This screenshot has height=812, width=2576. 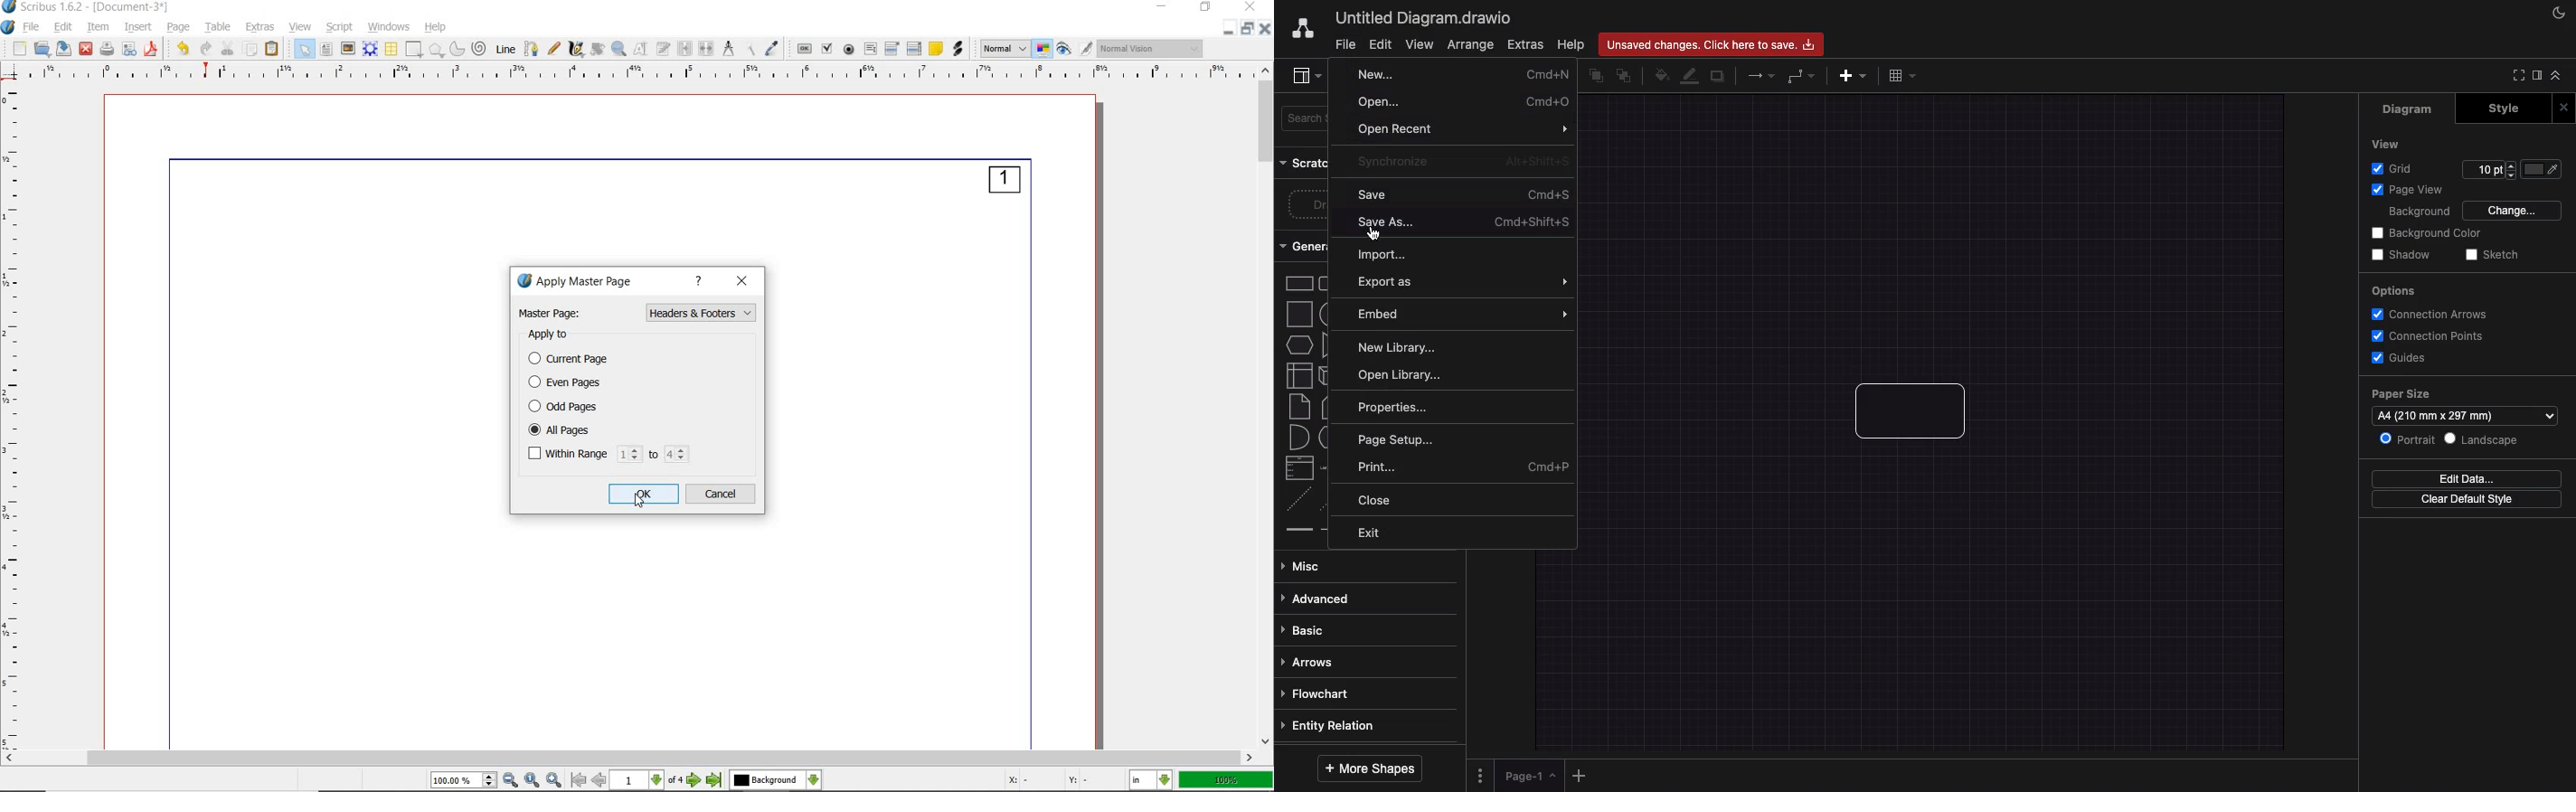 What do you see at coordinates (774, 49) in the screenshot?
I see `eye dropper` at bounding box center [774, 49].